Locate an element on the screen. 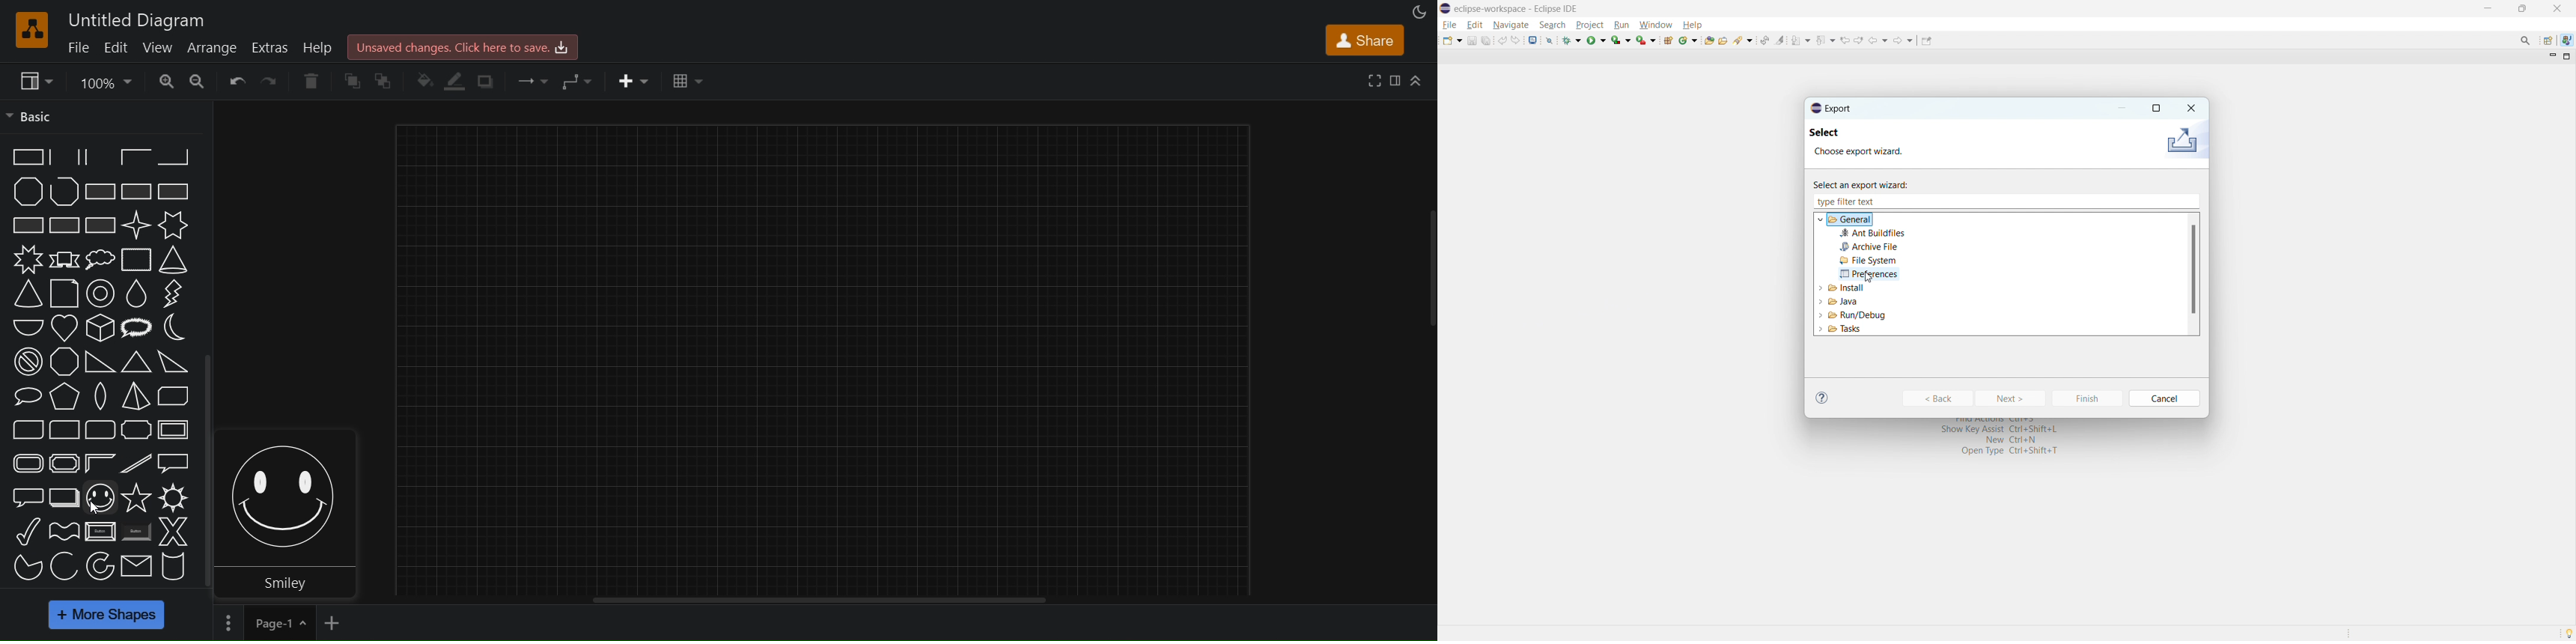 The width and height of the screenshot is (2576, 644). frame corner is located at coordinates (99, 464).